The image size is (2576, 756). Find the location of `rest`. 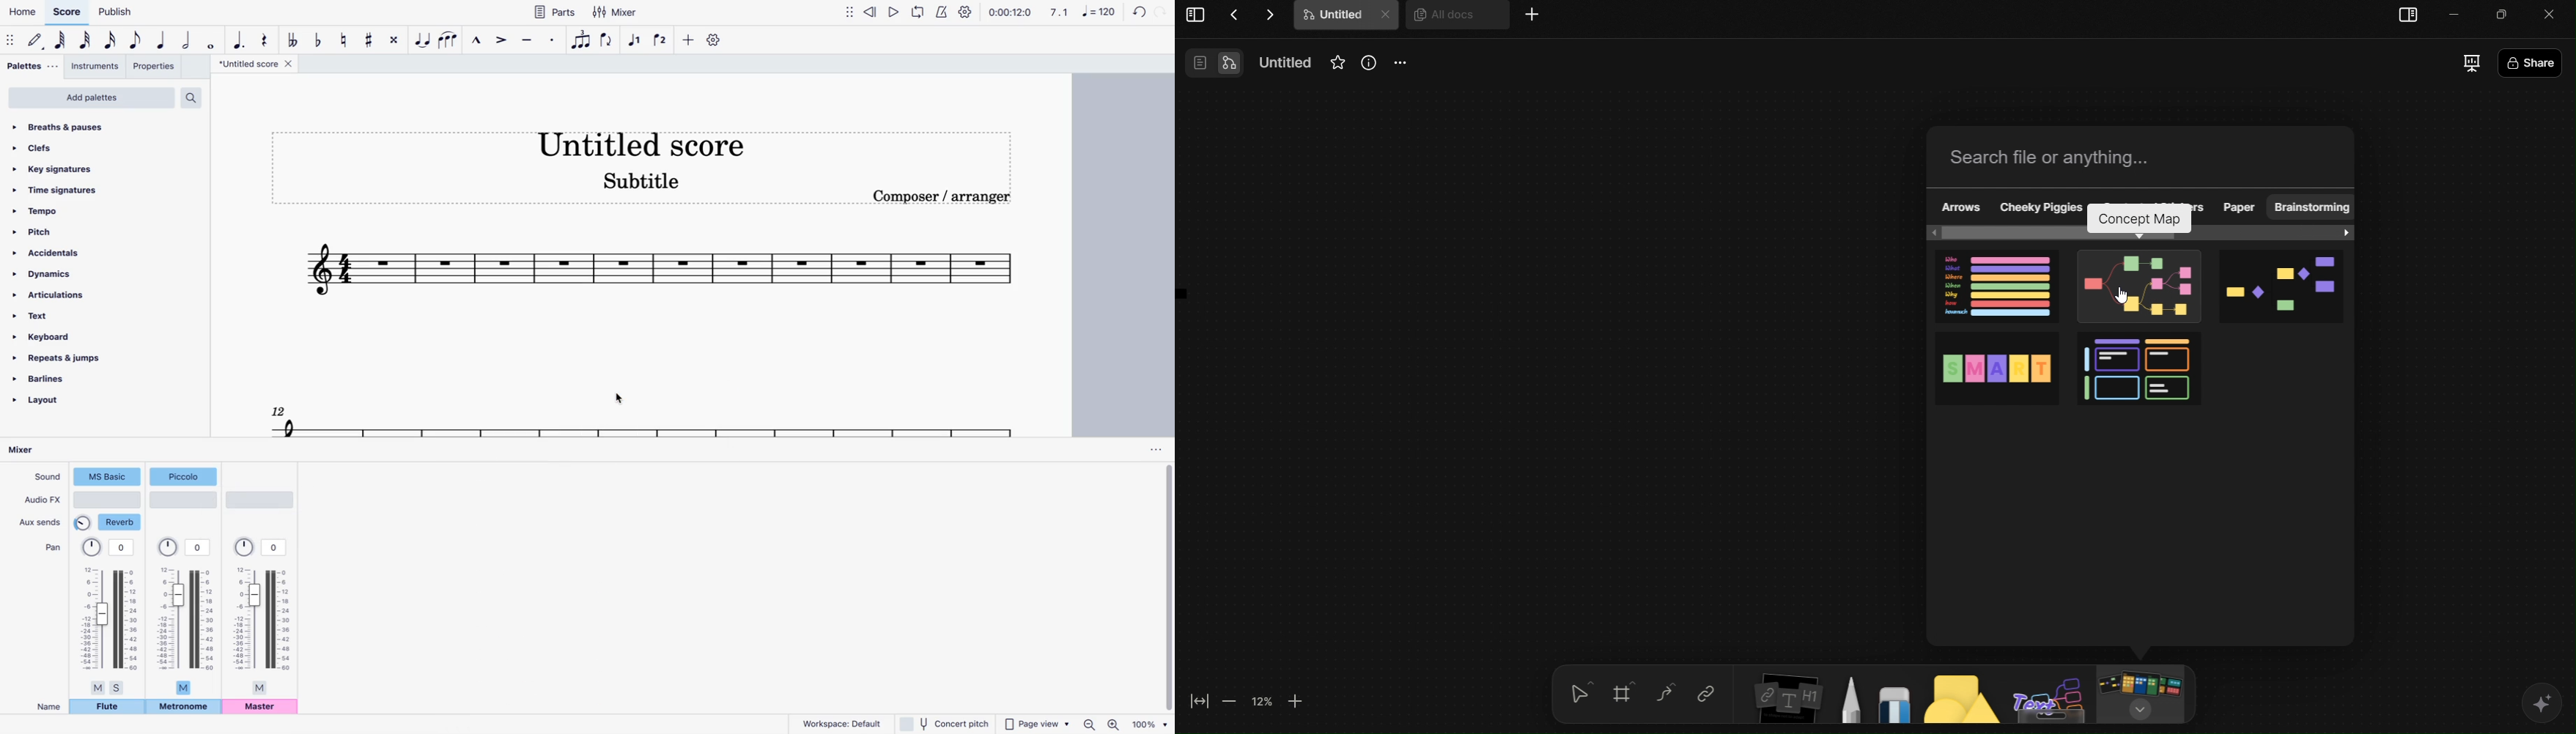

rest is located at coordinates (264, 36).